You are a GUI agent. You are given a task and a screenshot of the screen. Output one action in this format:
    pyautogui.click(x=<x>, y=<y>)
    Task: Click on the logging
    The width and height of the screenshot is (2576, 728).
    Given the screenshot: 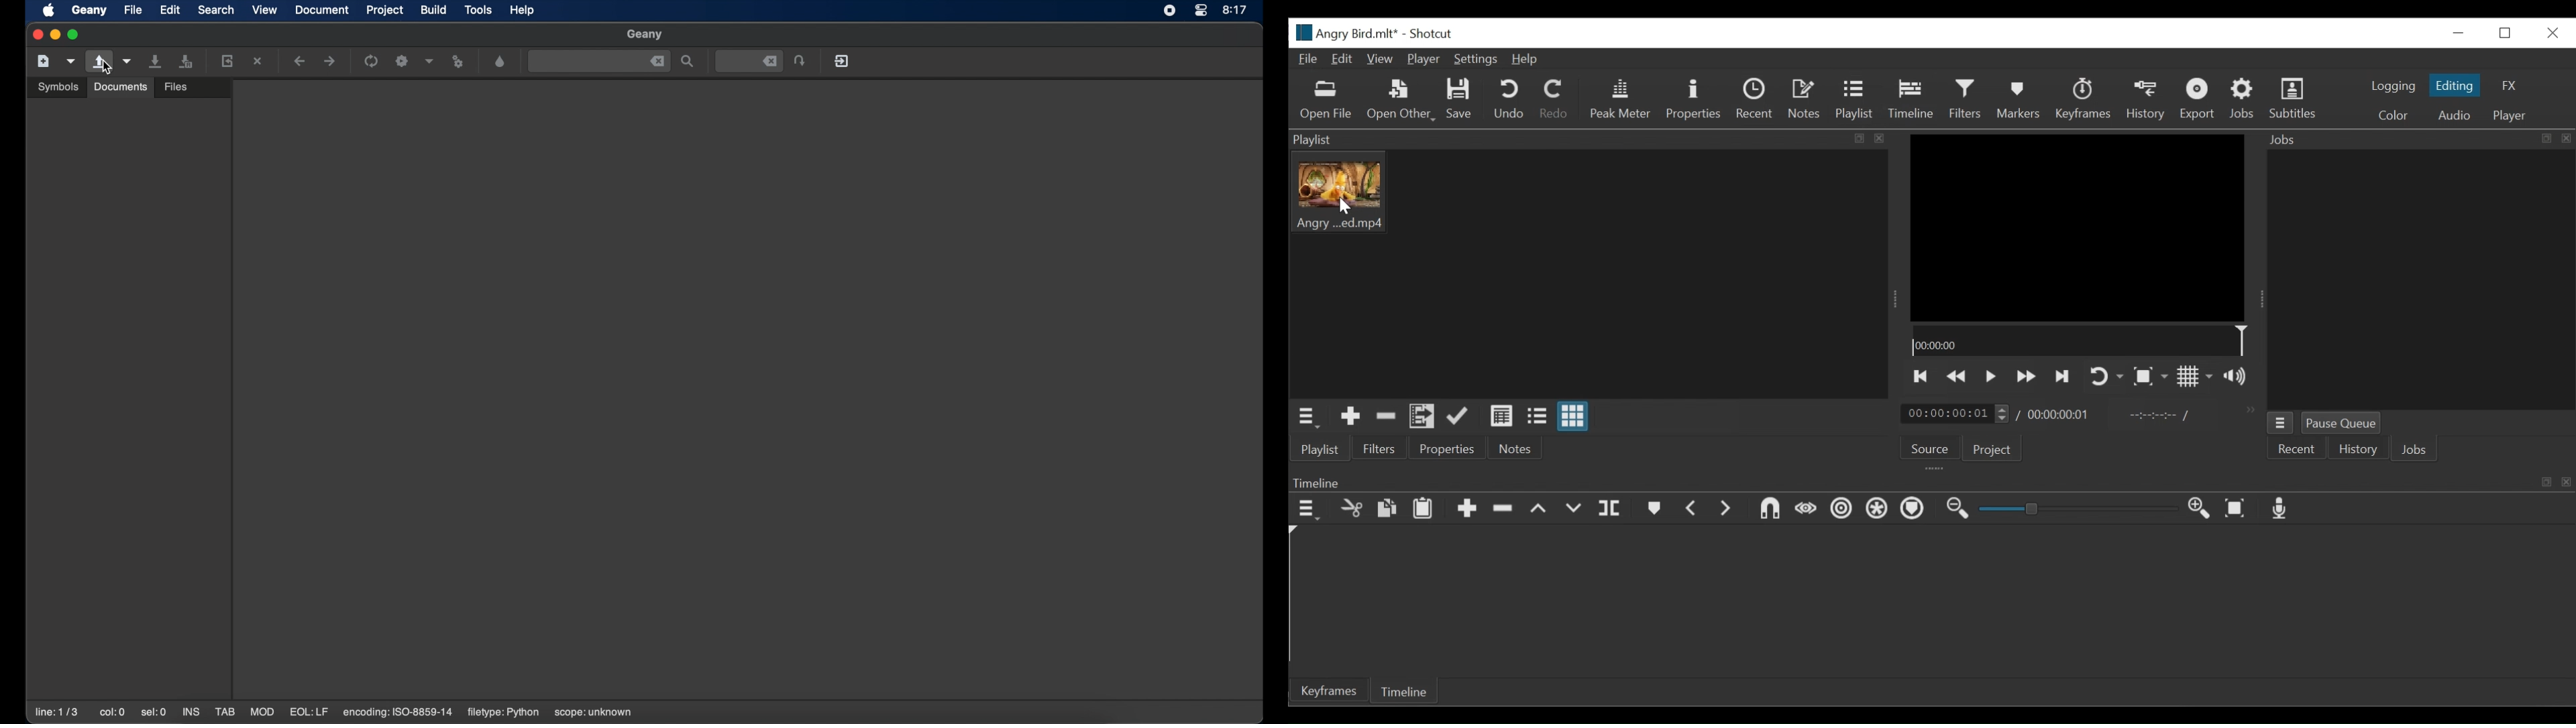 What is the action you would take?
    pyautogui.click(x=2392, y=87)
    